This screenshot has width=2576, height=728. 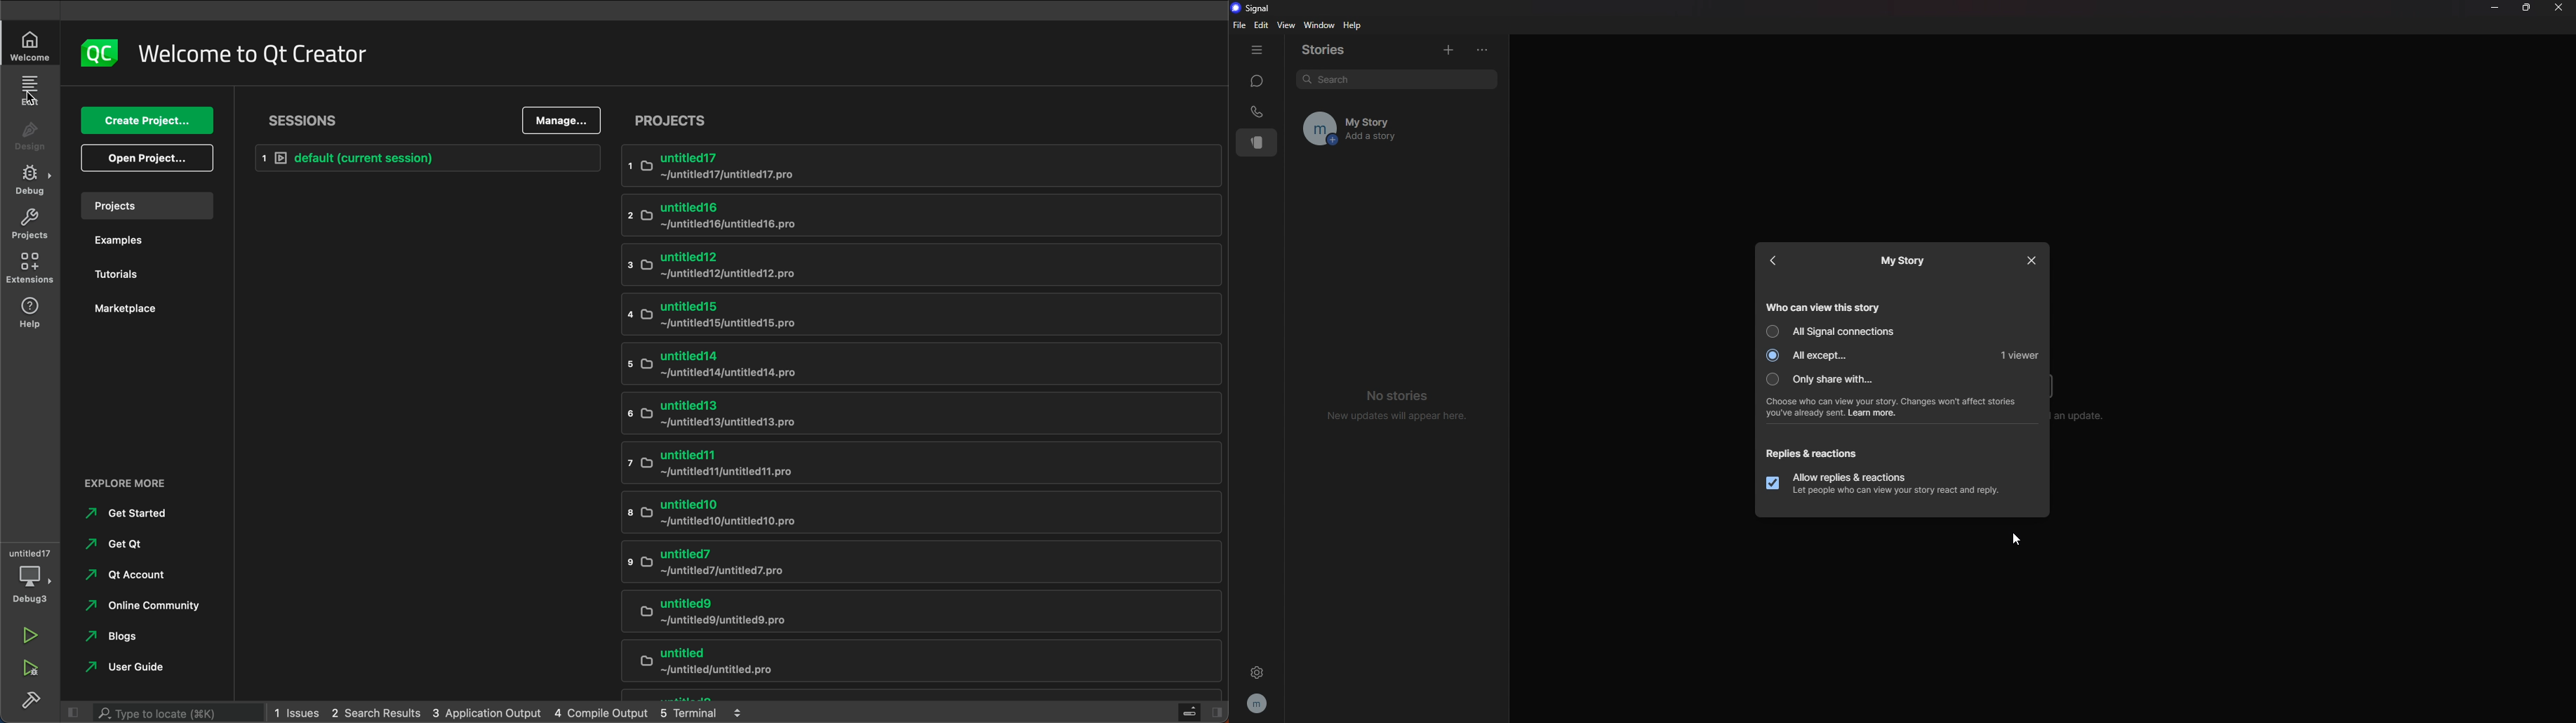 What do you see at coordinates (136, 545) in the screenshot?
I see `get qt` at bounding box center [136, 545].